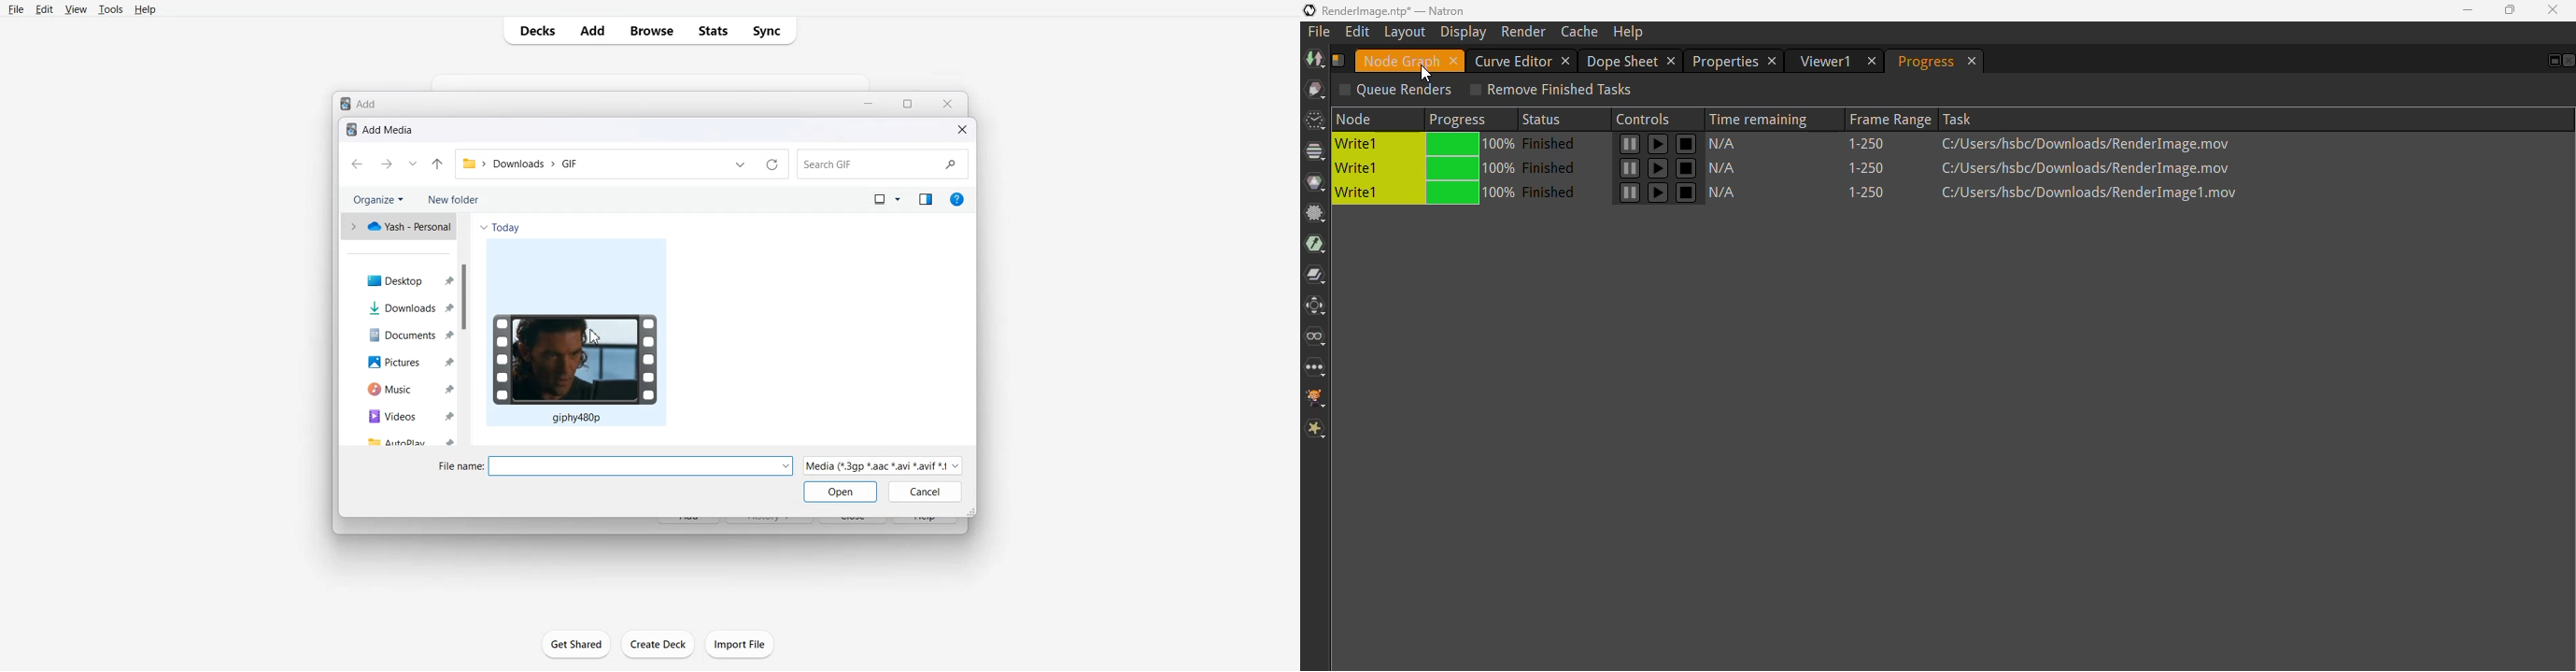 The height and width of the screenshot is (672, 2576). I want to click on floating tab, so click(2551, 61).